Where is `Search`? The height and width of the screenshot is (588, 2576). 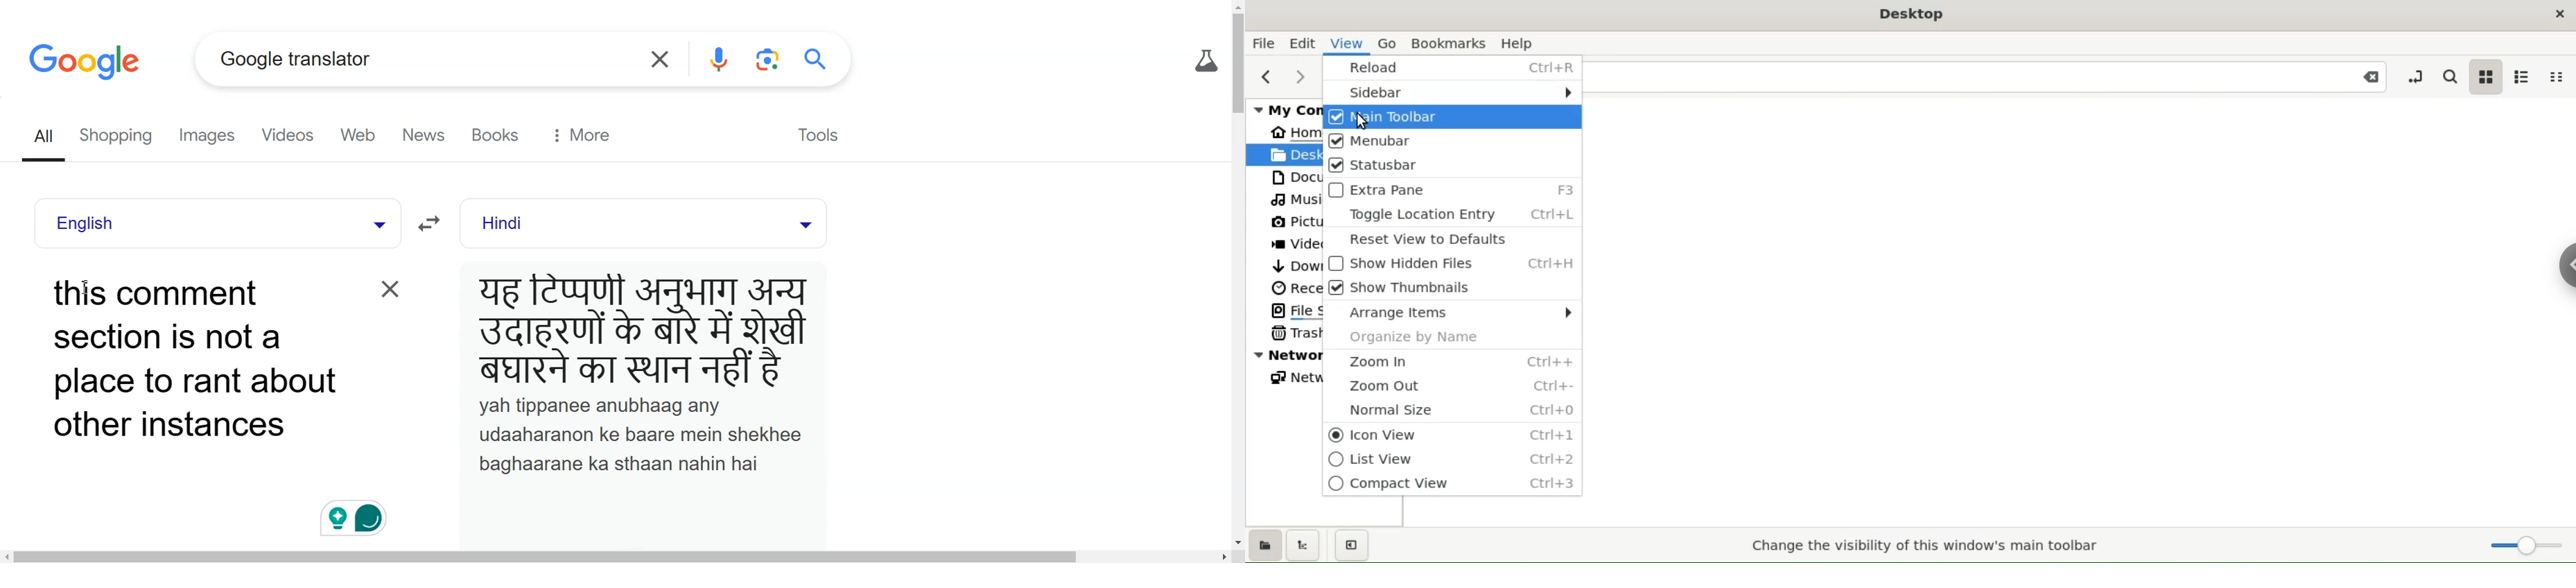 Search is located at coordinates (820, 59).